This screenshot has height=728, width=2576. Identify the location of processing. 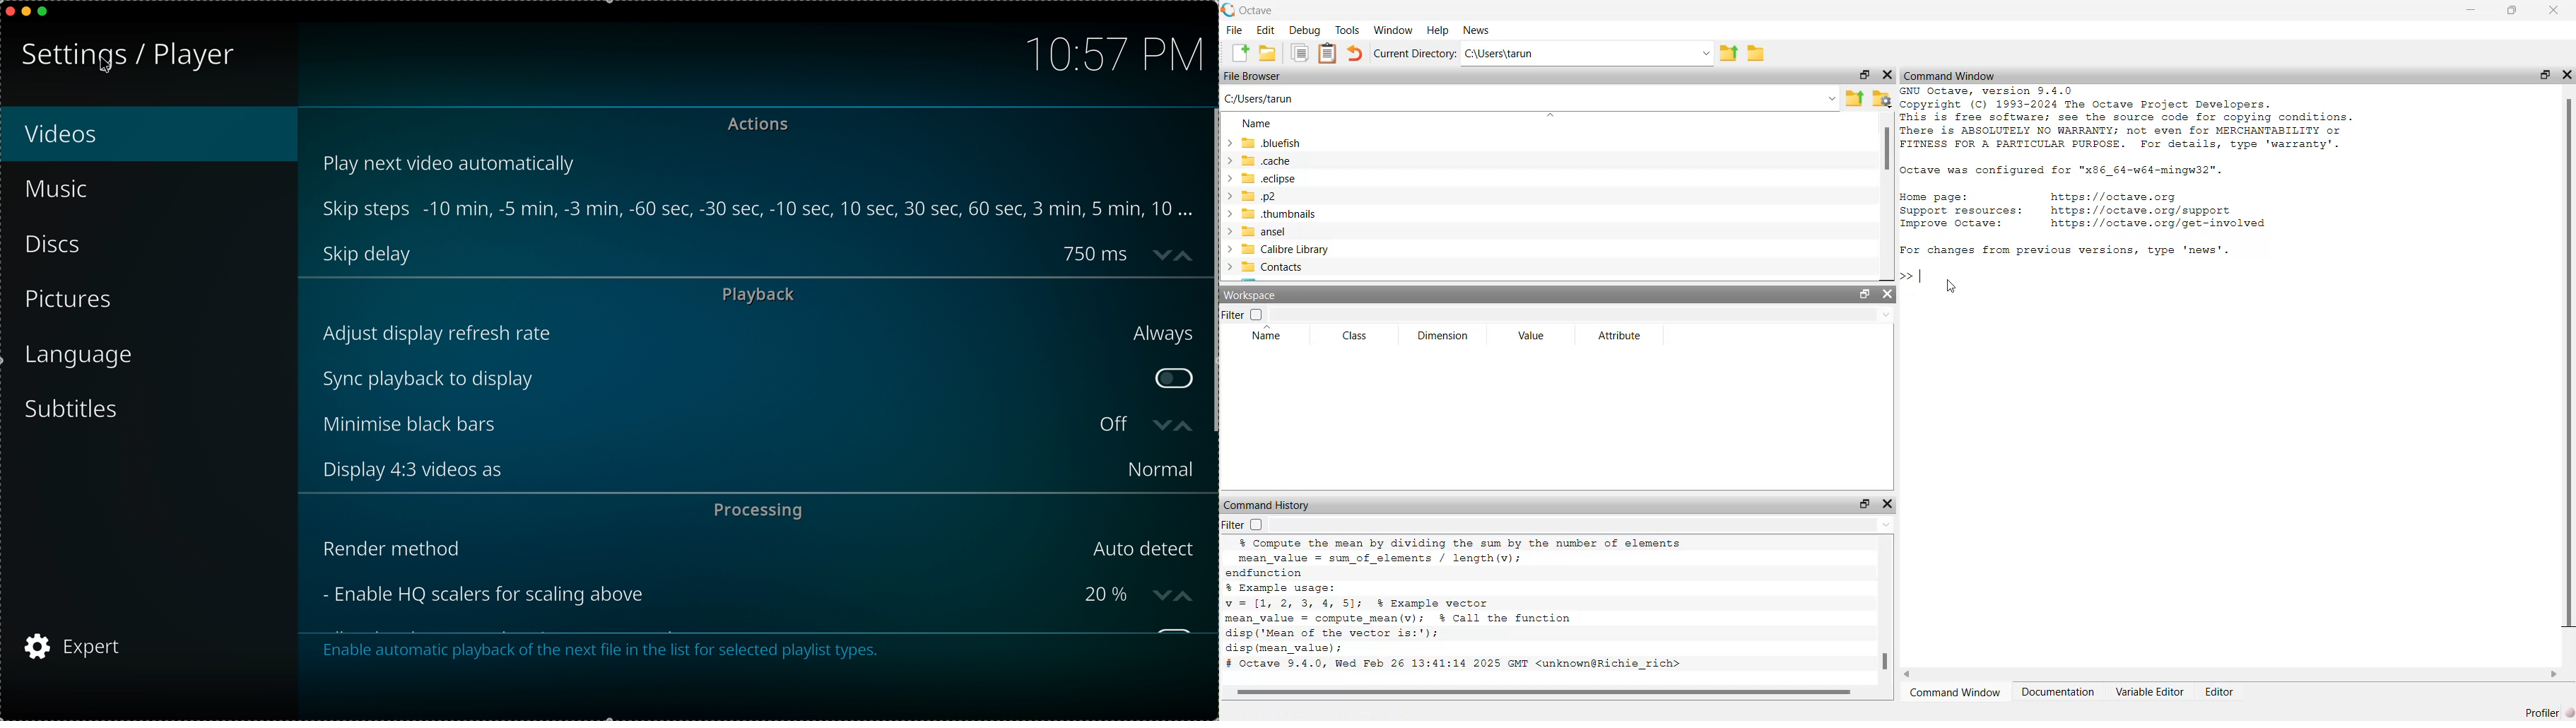
(757, 510).